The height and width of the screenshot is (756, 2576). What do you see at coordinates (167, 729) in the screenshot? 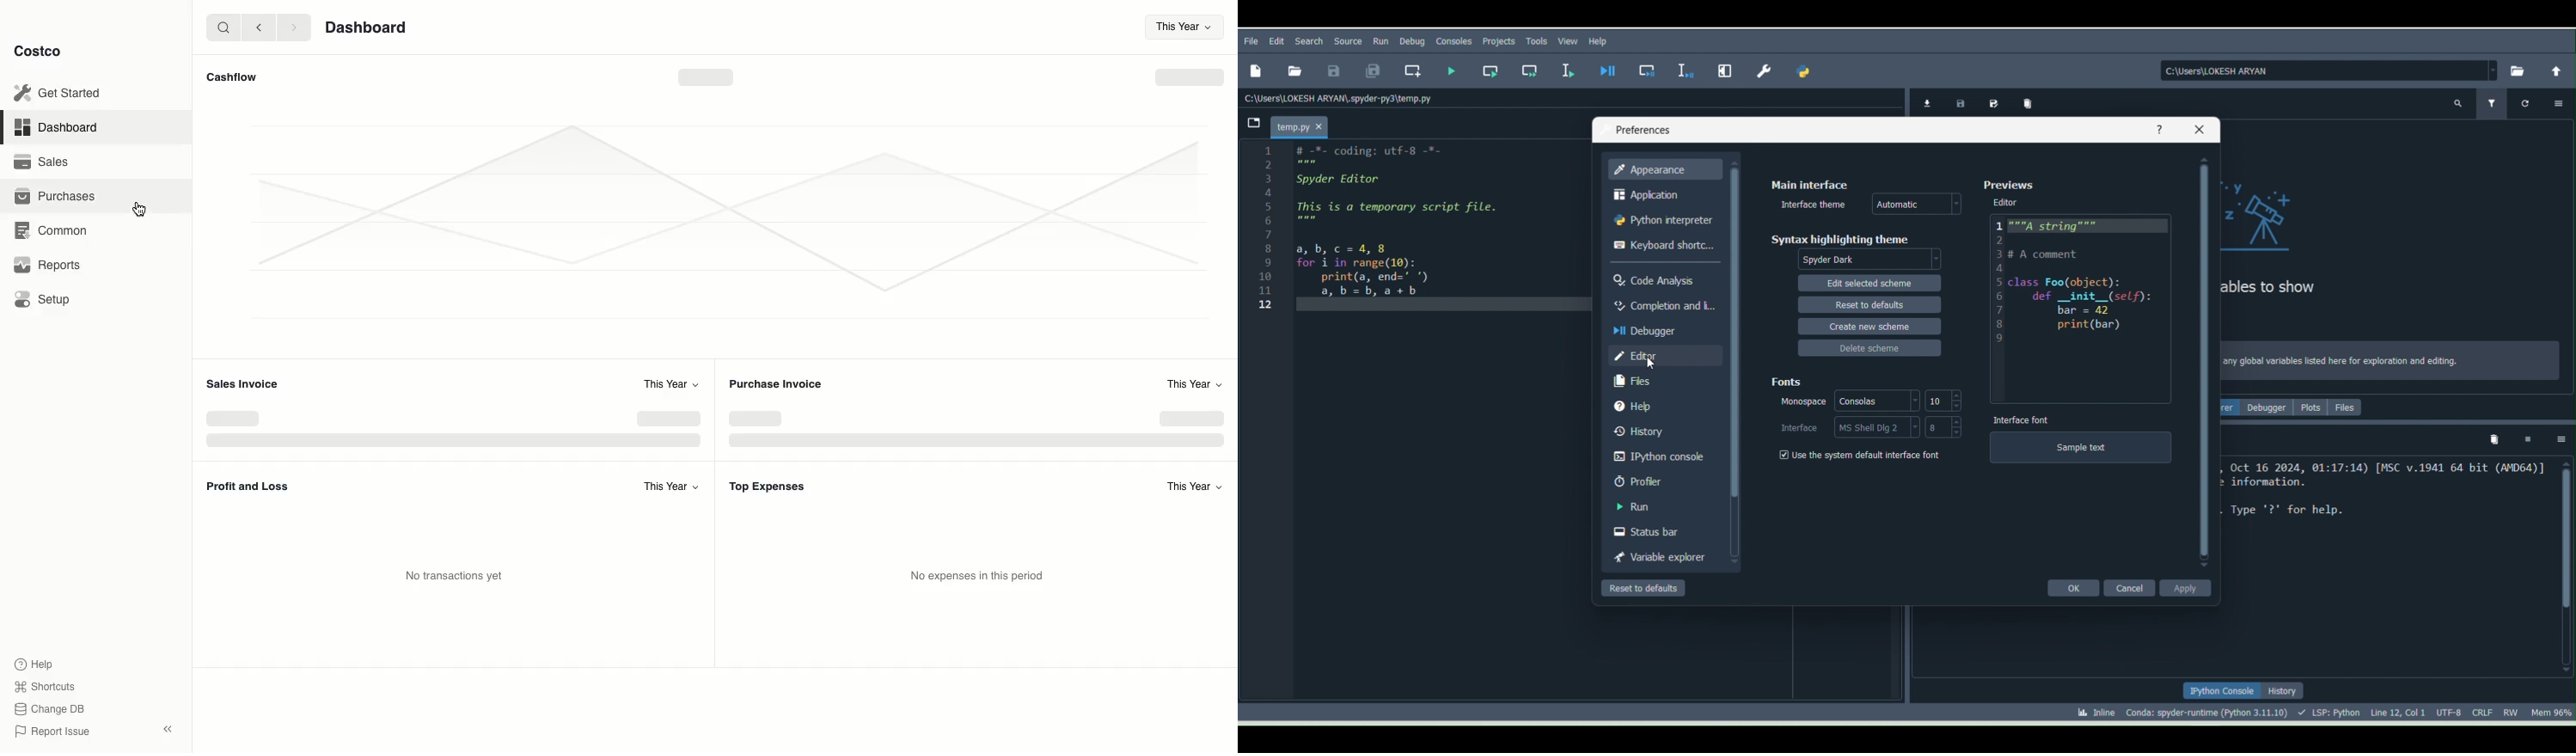
I see `collapse` at bounding box center [167, 729].